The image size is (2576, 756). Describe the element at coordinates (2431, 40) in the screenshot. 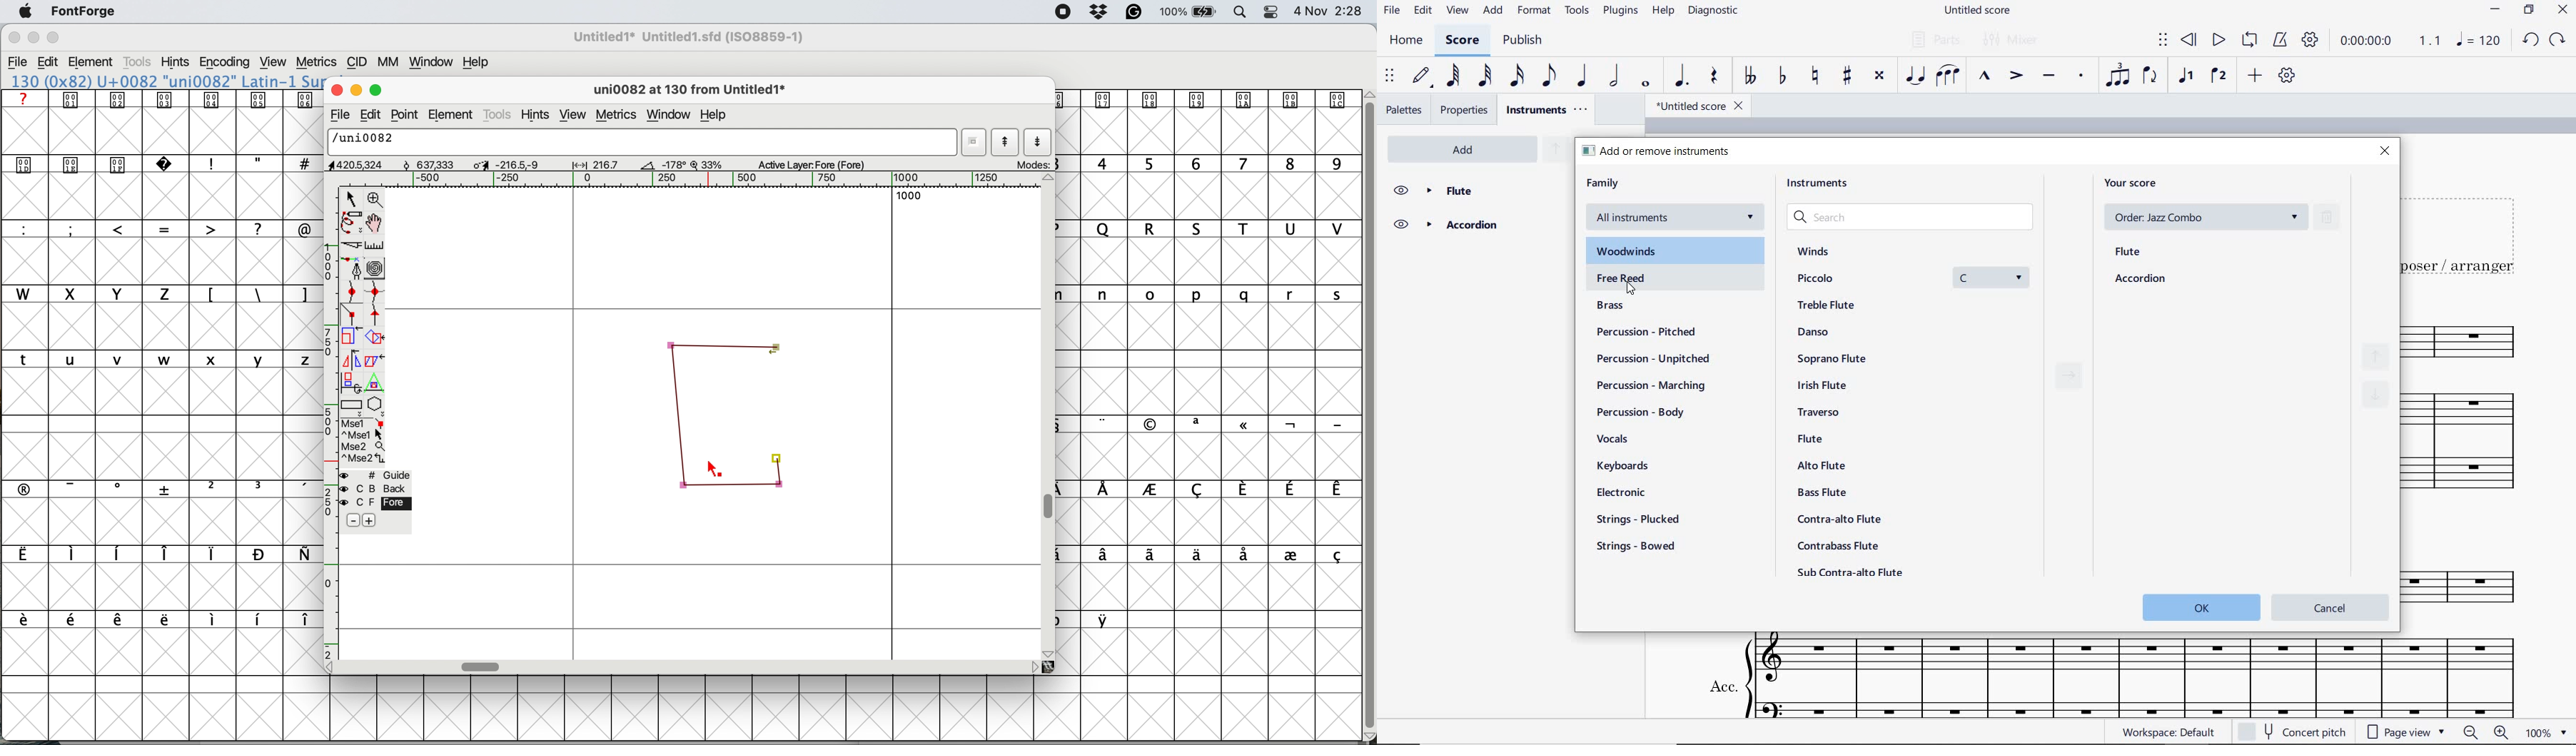

I see `Playback speed` at that location.